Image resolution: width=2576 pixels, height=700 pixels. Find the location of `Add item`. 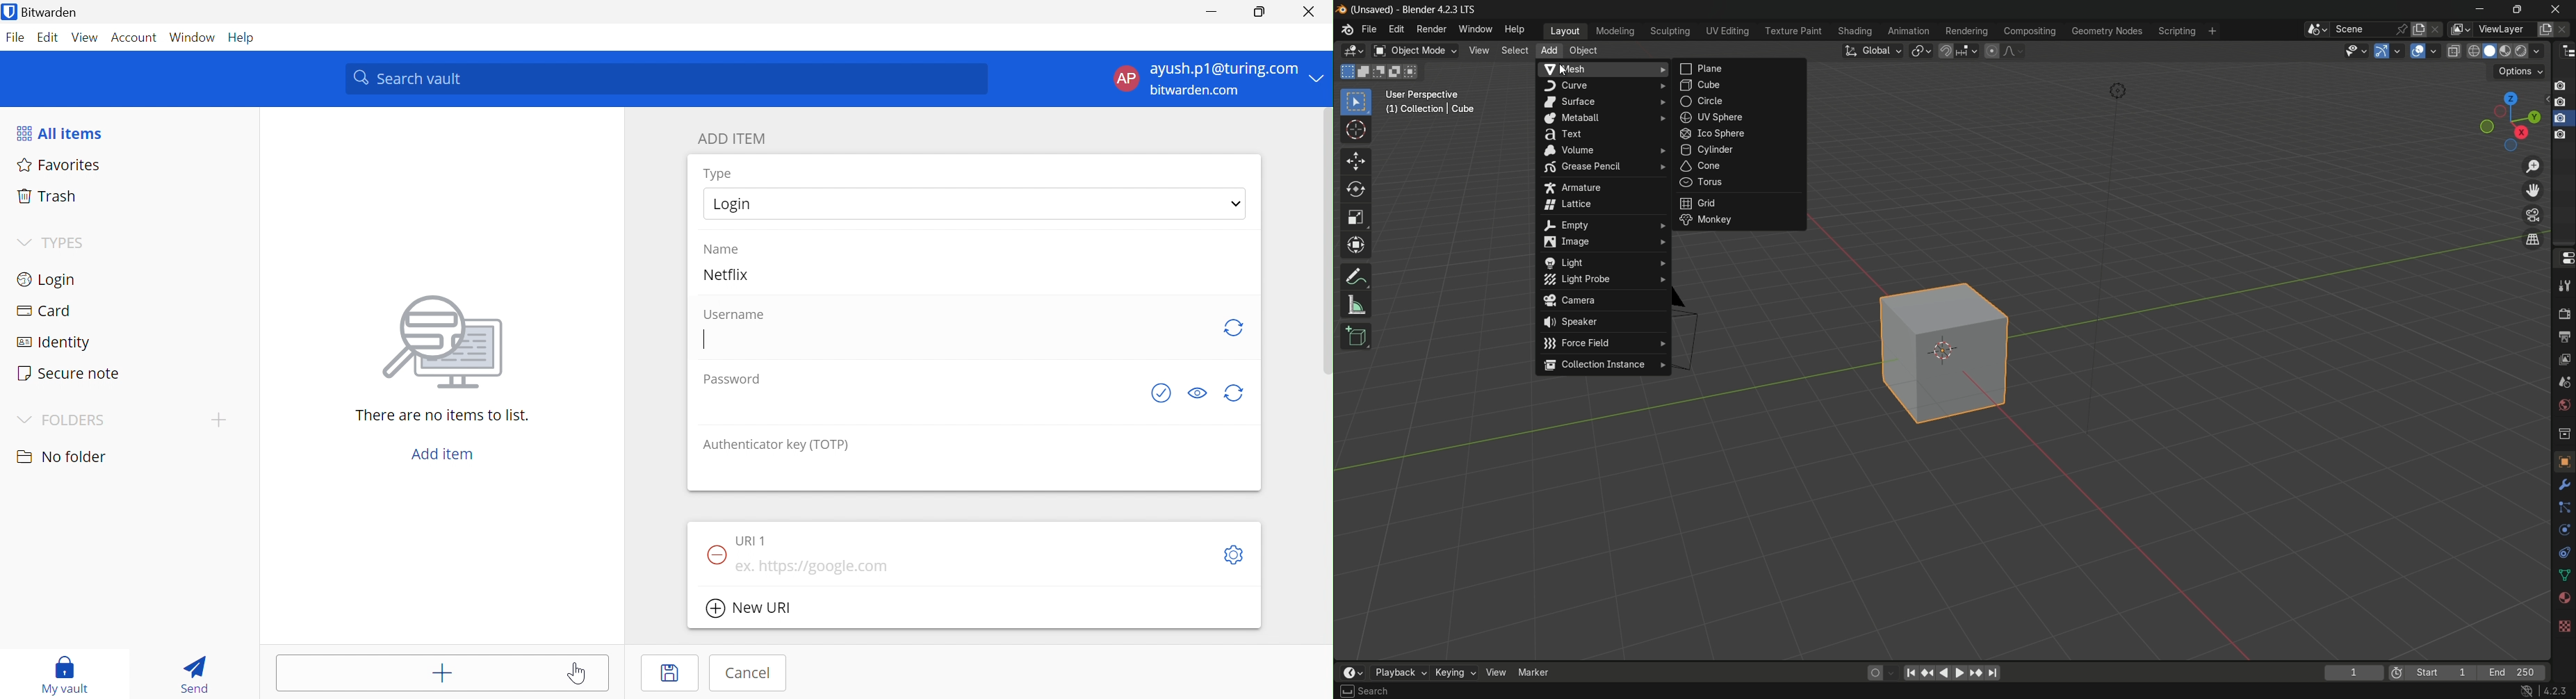

Add item is located at coordinates (441, 673).